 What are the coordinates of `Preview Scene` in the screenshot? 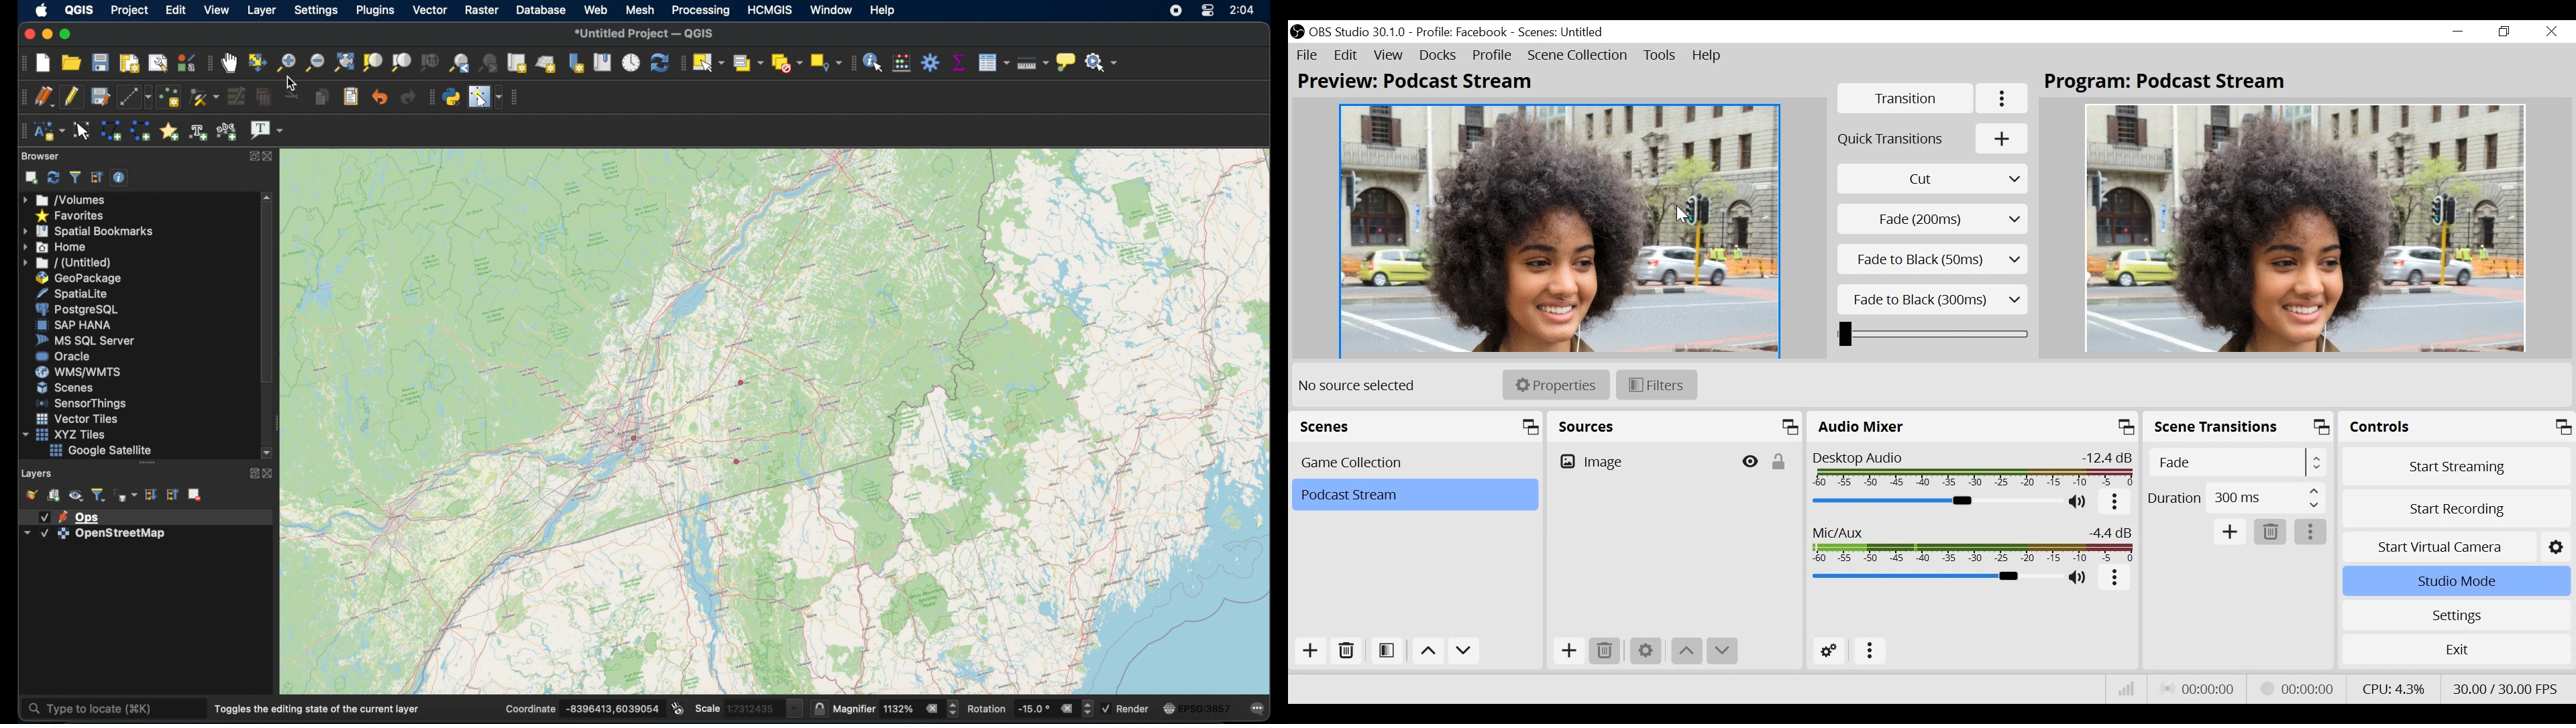 It's located at (1560, 231).